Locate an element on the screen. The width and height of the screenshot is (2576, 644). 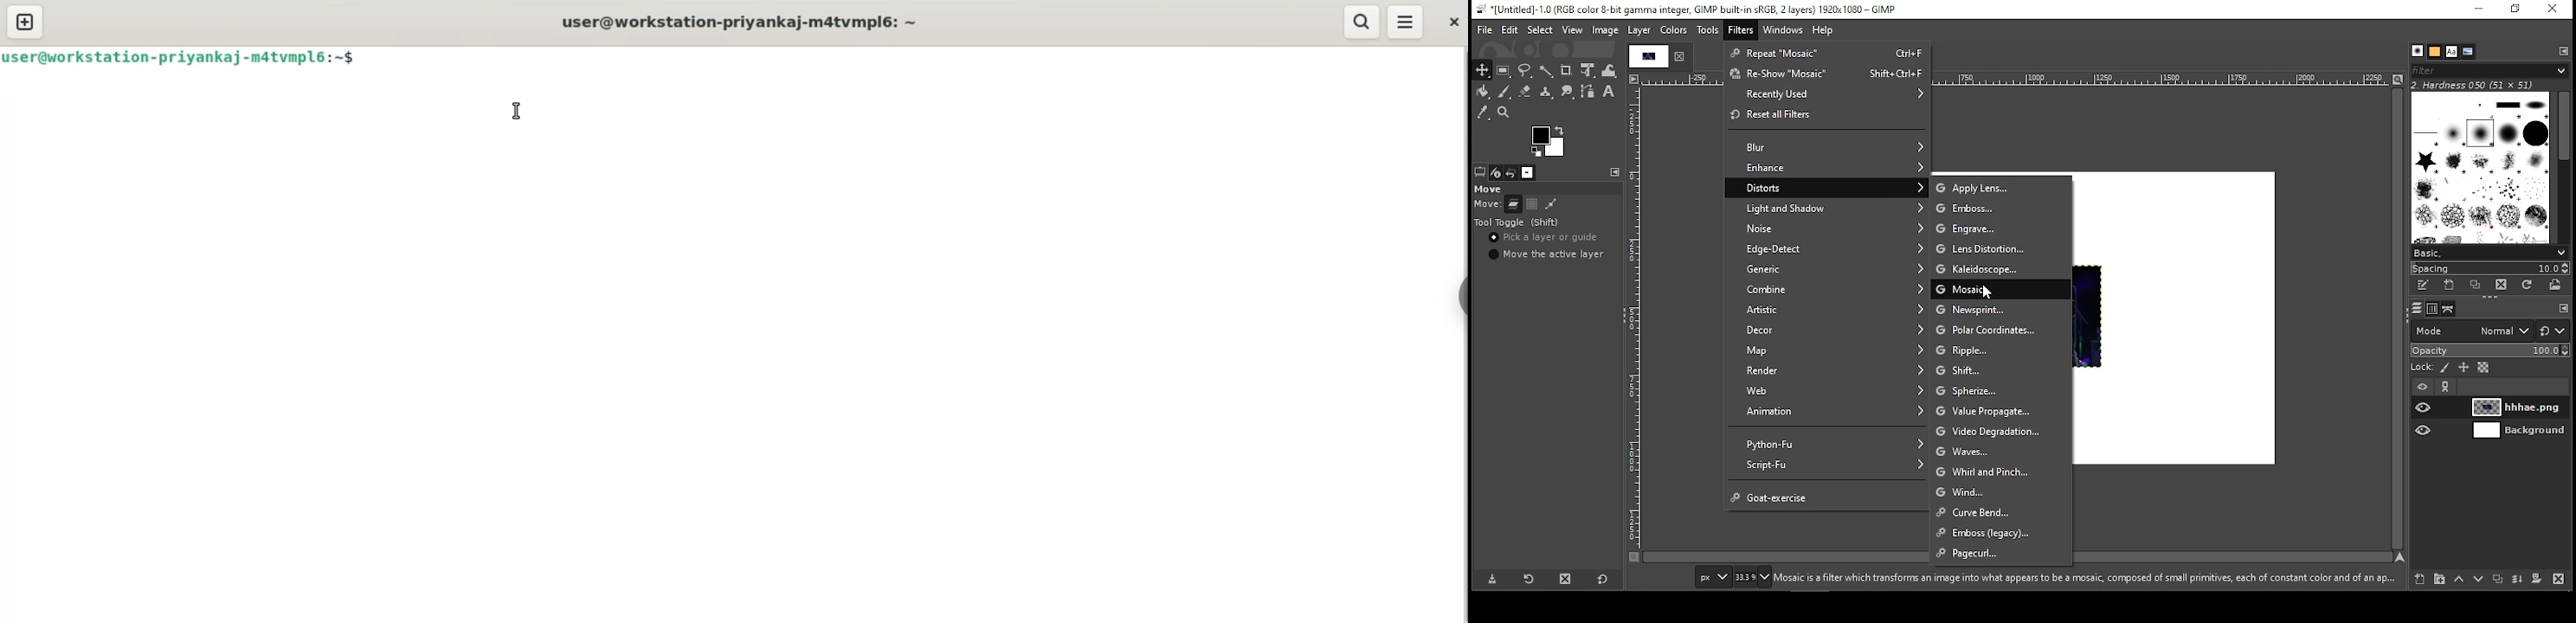
paths tool is located at coordinates (1588, 93).